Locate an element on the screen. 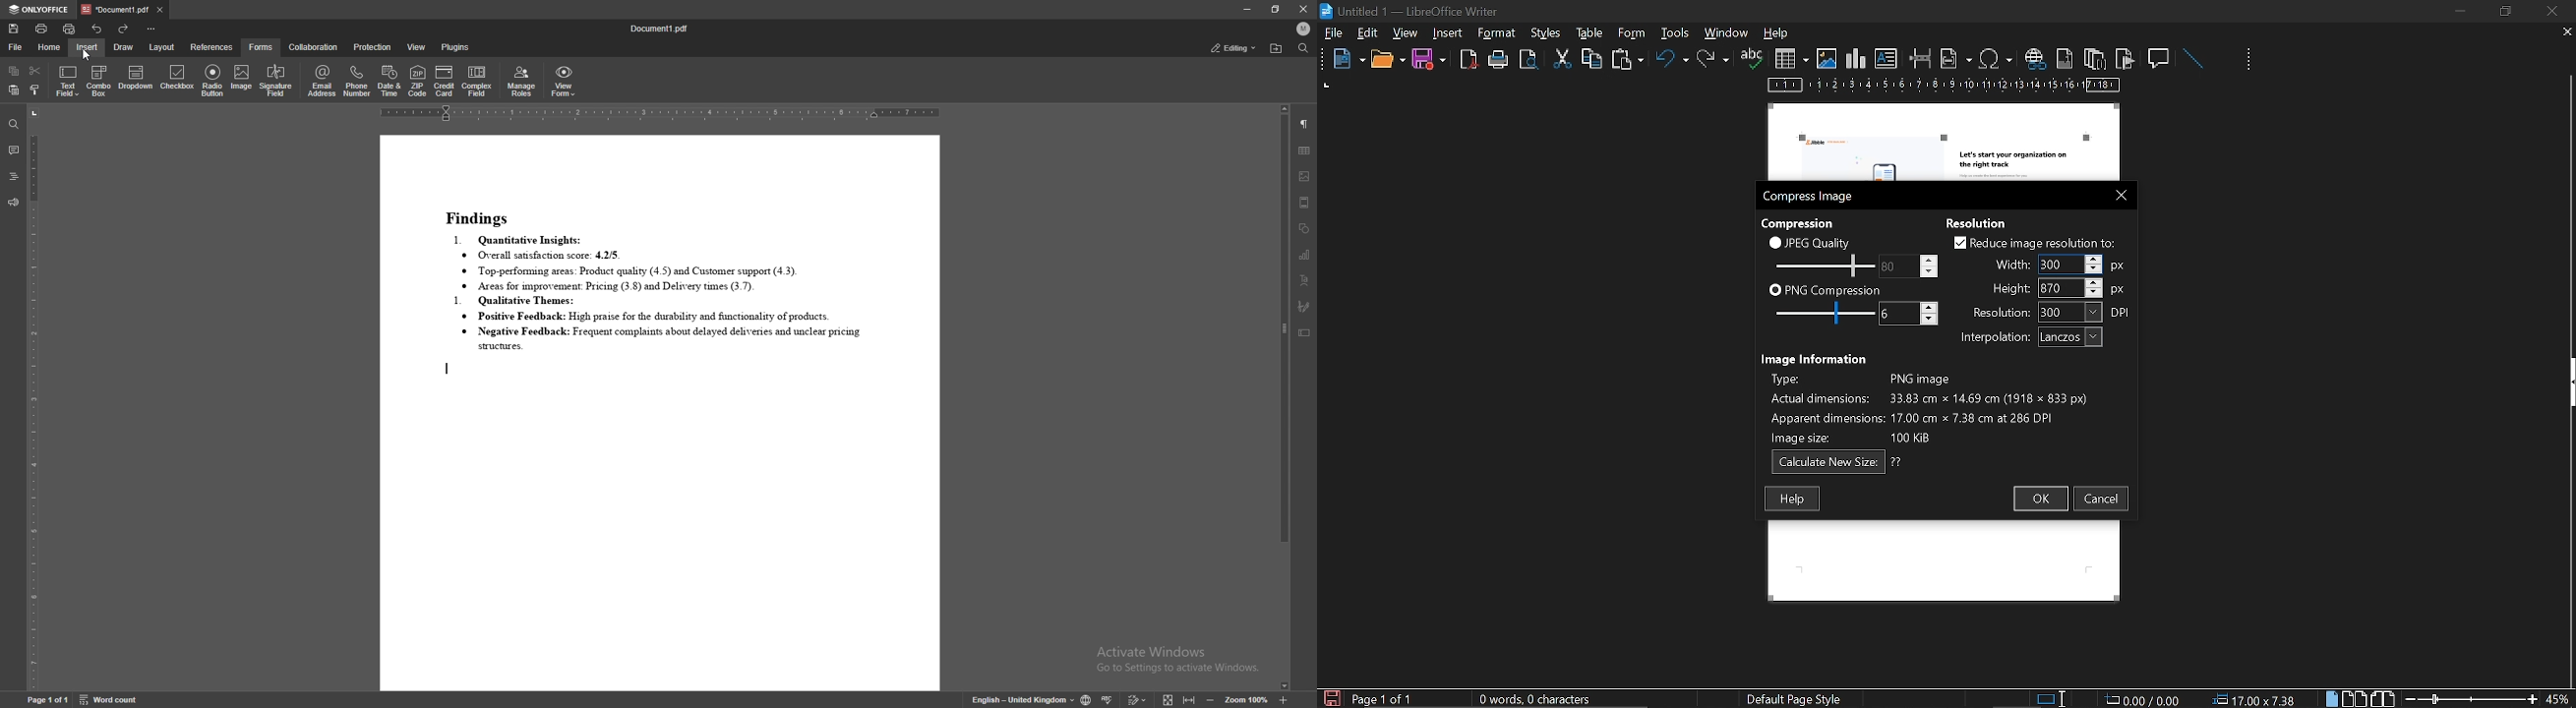 Image resolution: width=2576 pixels, height=728 pixels. zoom in is located at coordinates (1284, 700).